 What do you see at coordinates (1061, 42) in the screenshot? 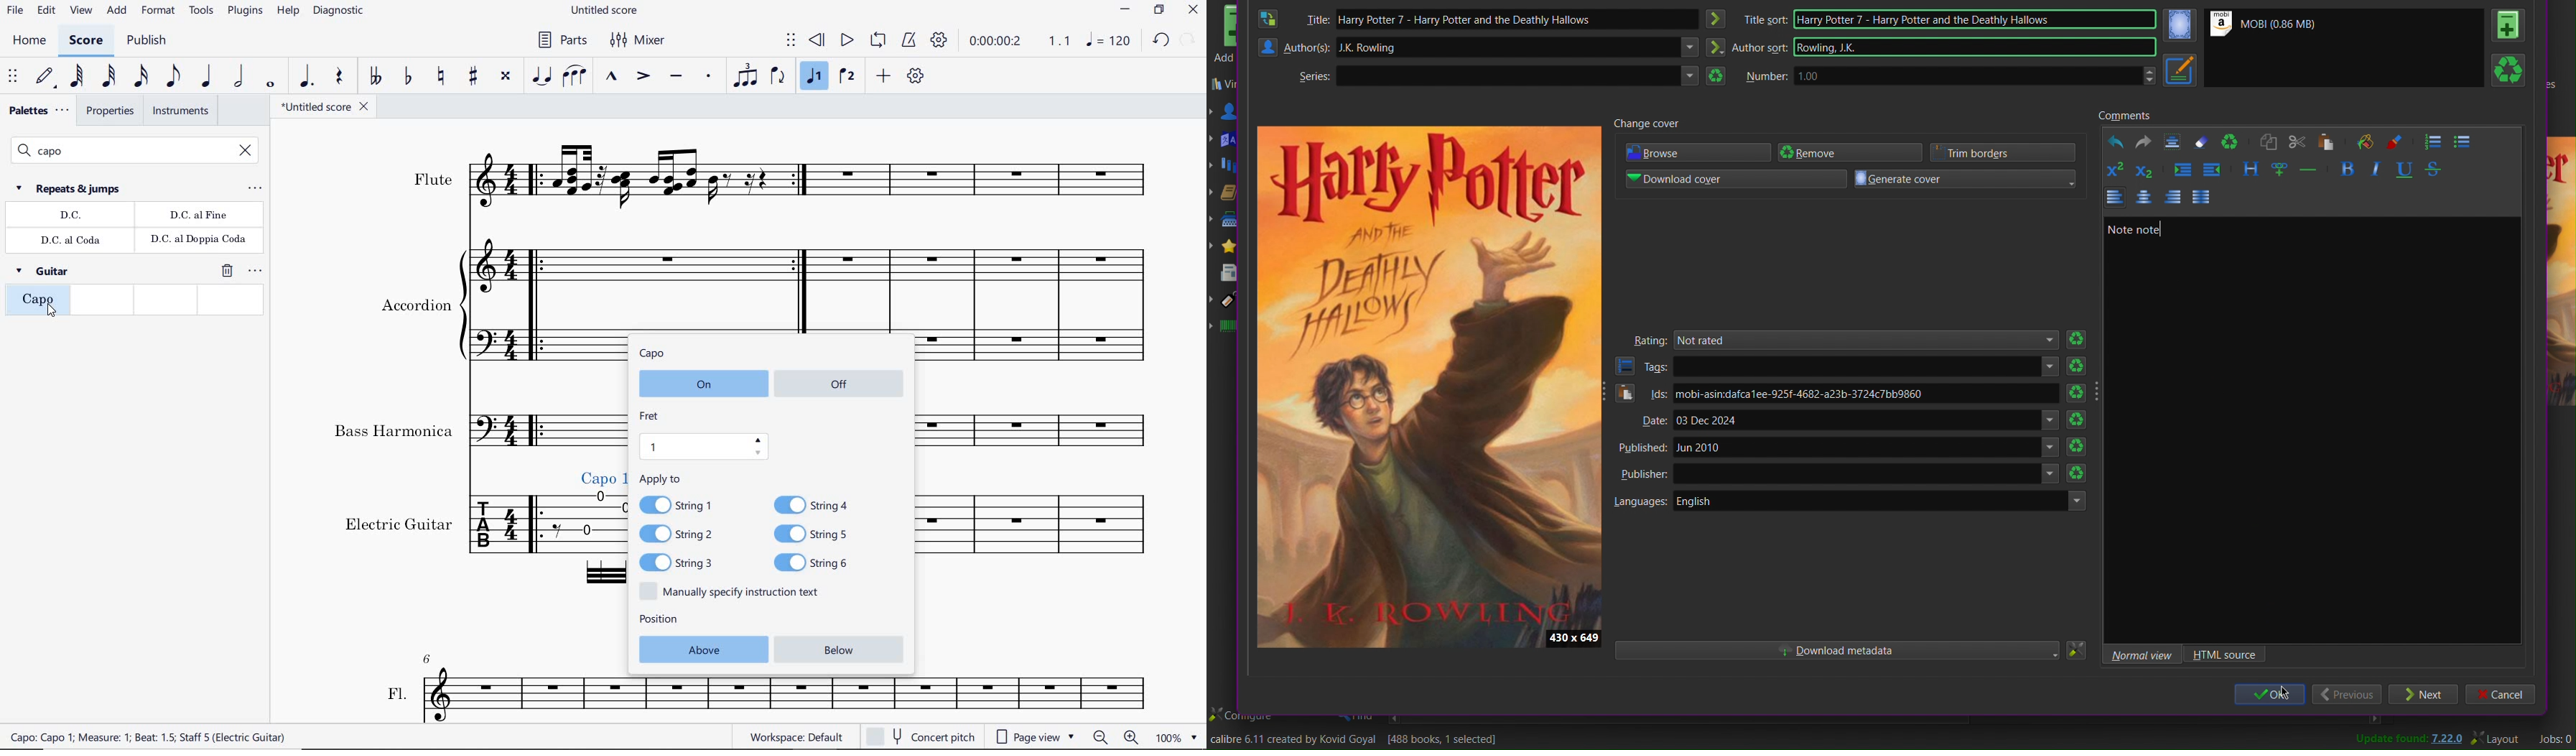
I see `Playback speed` at bounding box center [1061, 42].